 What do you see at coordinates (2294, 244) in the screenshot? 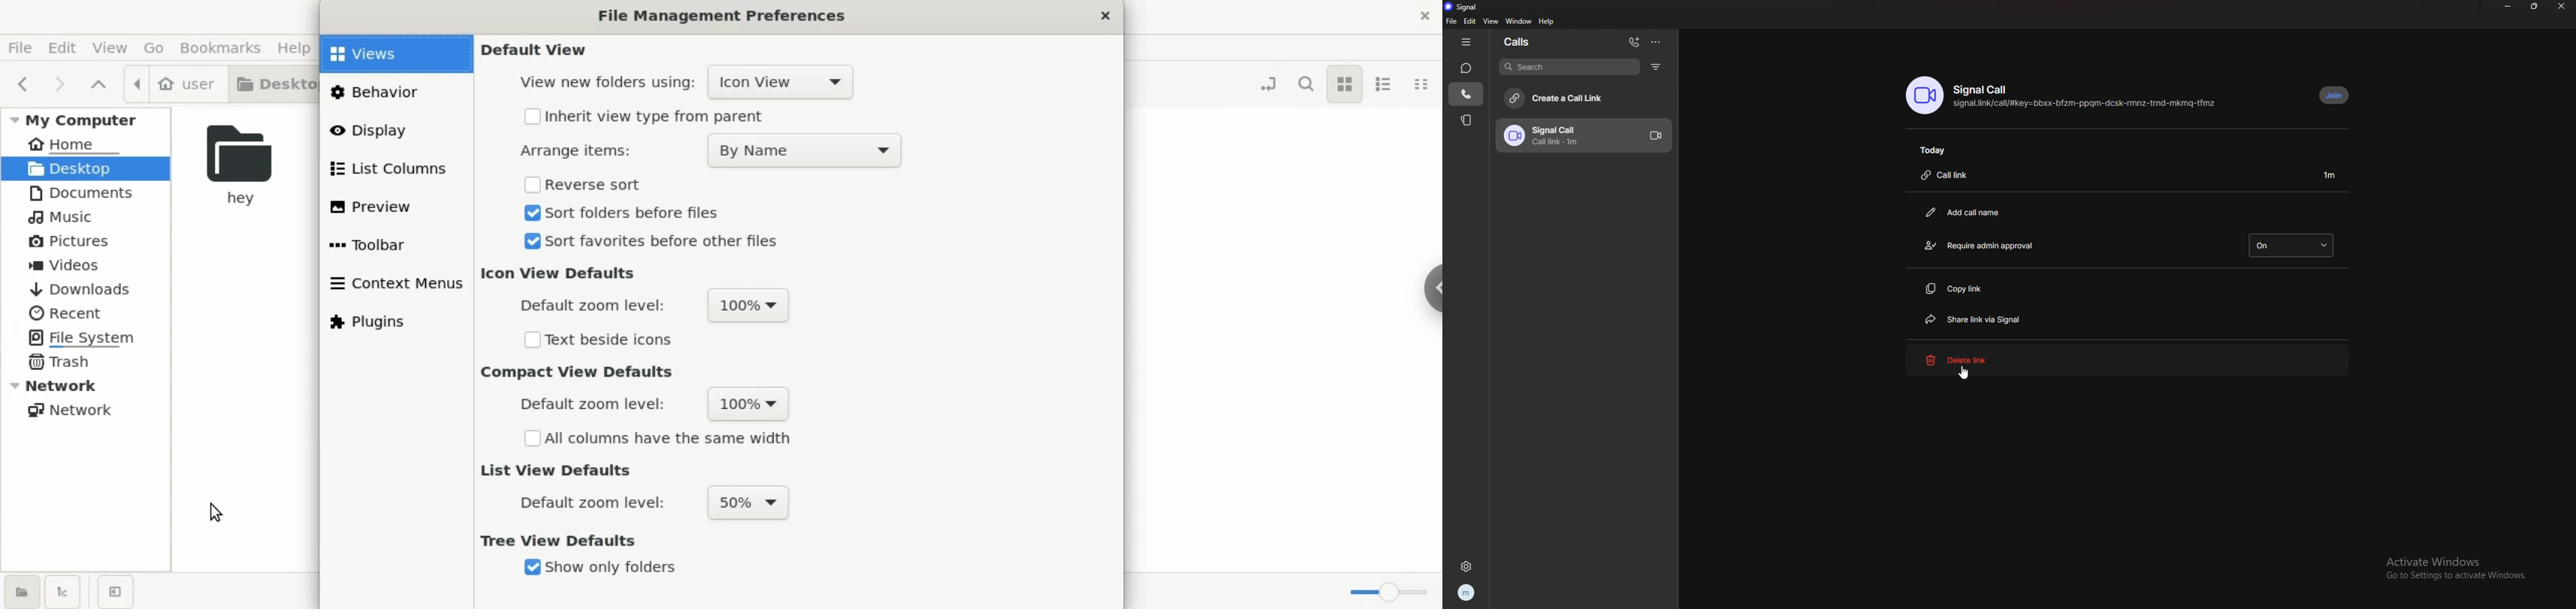
I see `on` at bounding box center [2294, 244].